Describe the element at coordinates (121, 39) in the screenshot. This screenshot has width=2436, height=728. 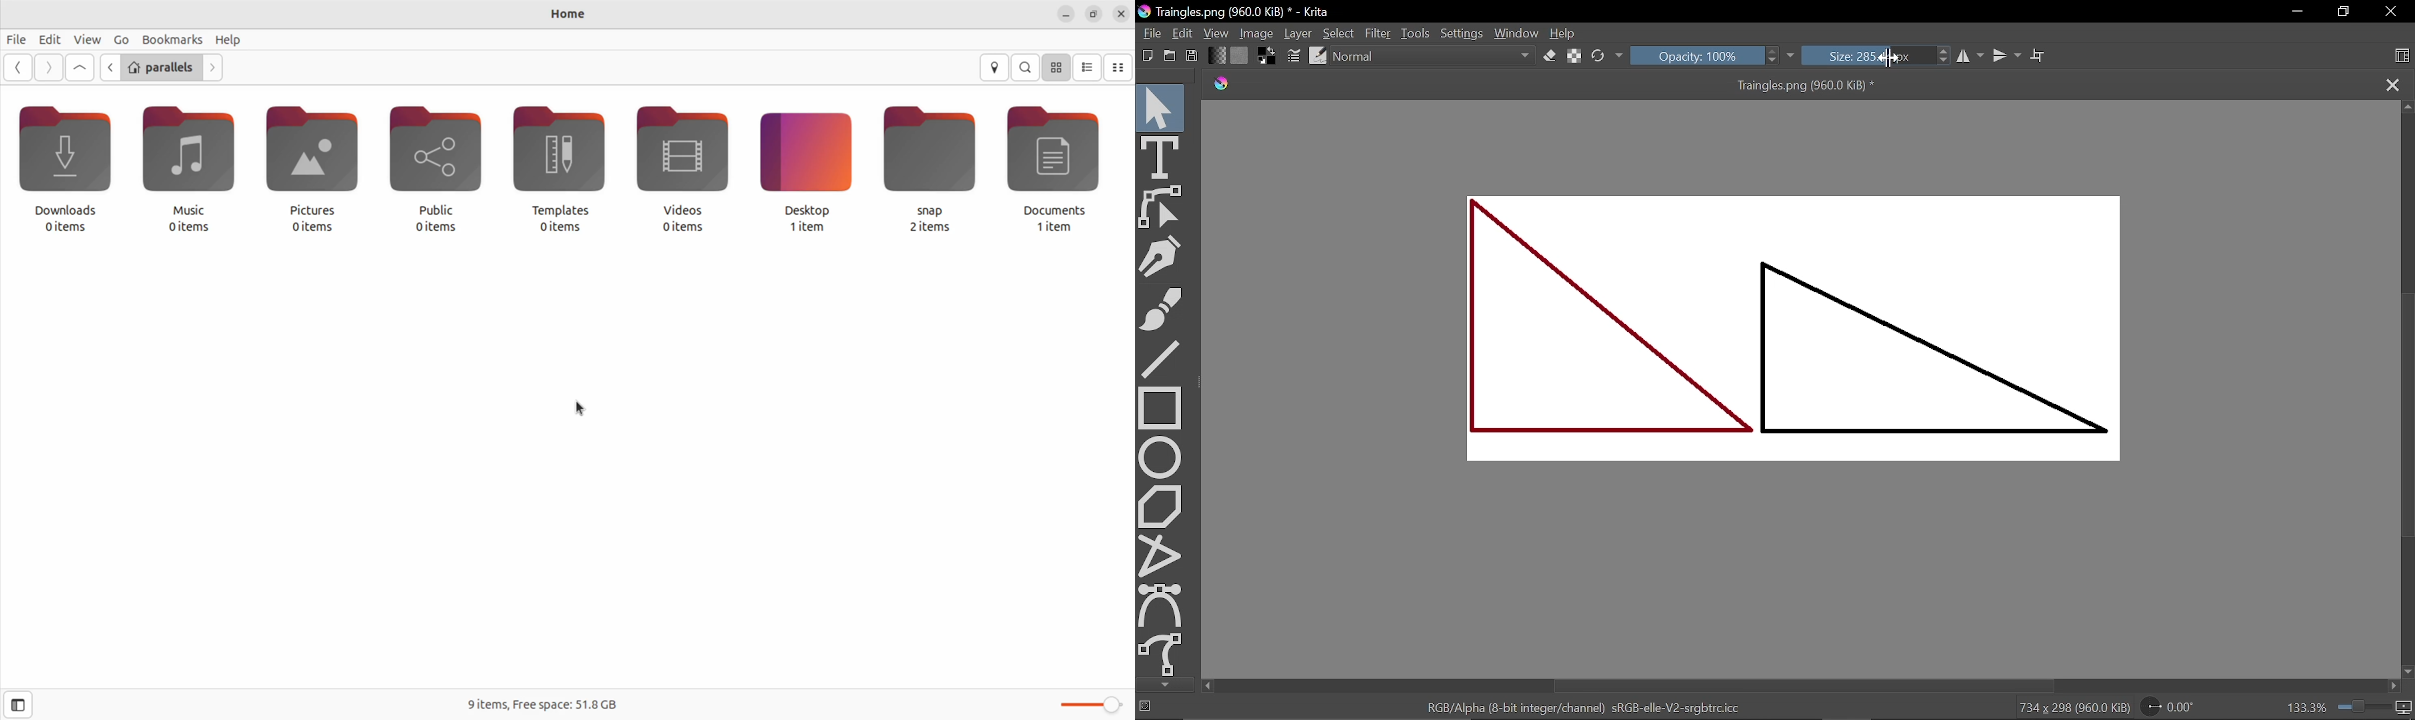
I see `Go` at that location.